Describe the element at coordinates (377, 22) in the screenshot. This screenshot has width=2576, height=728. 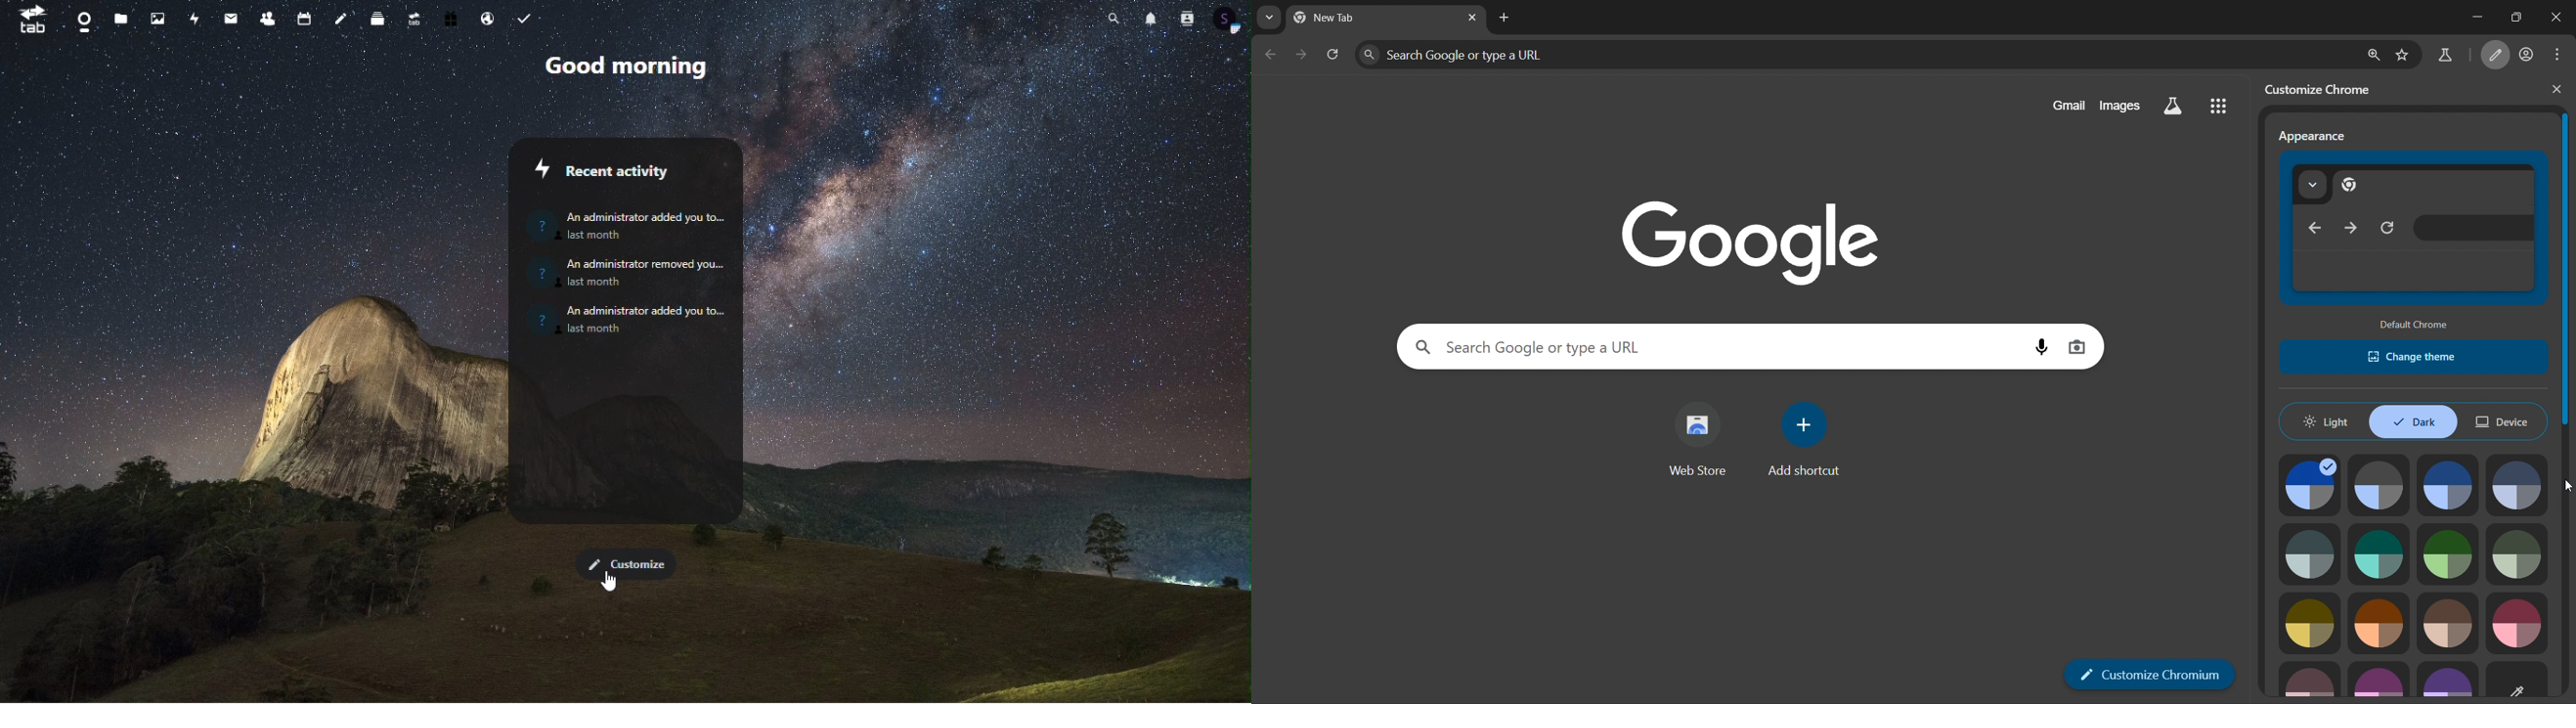
I see `deck` at that location.